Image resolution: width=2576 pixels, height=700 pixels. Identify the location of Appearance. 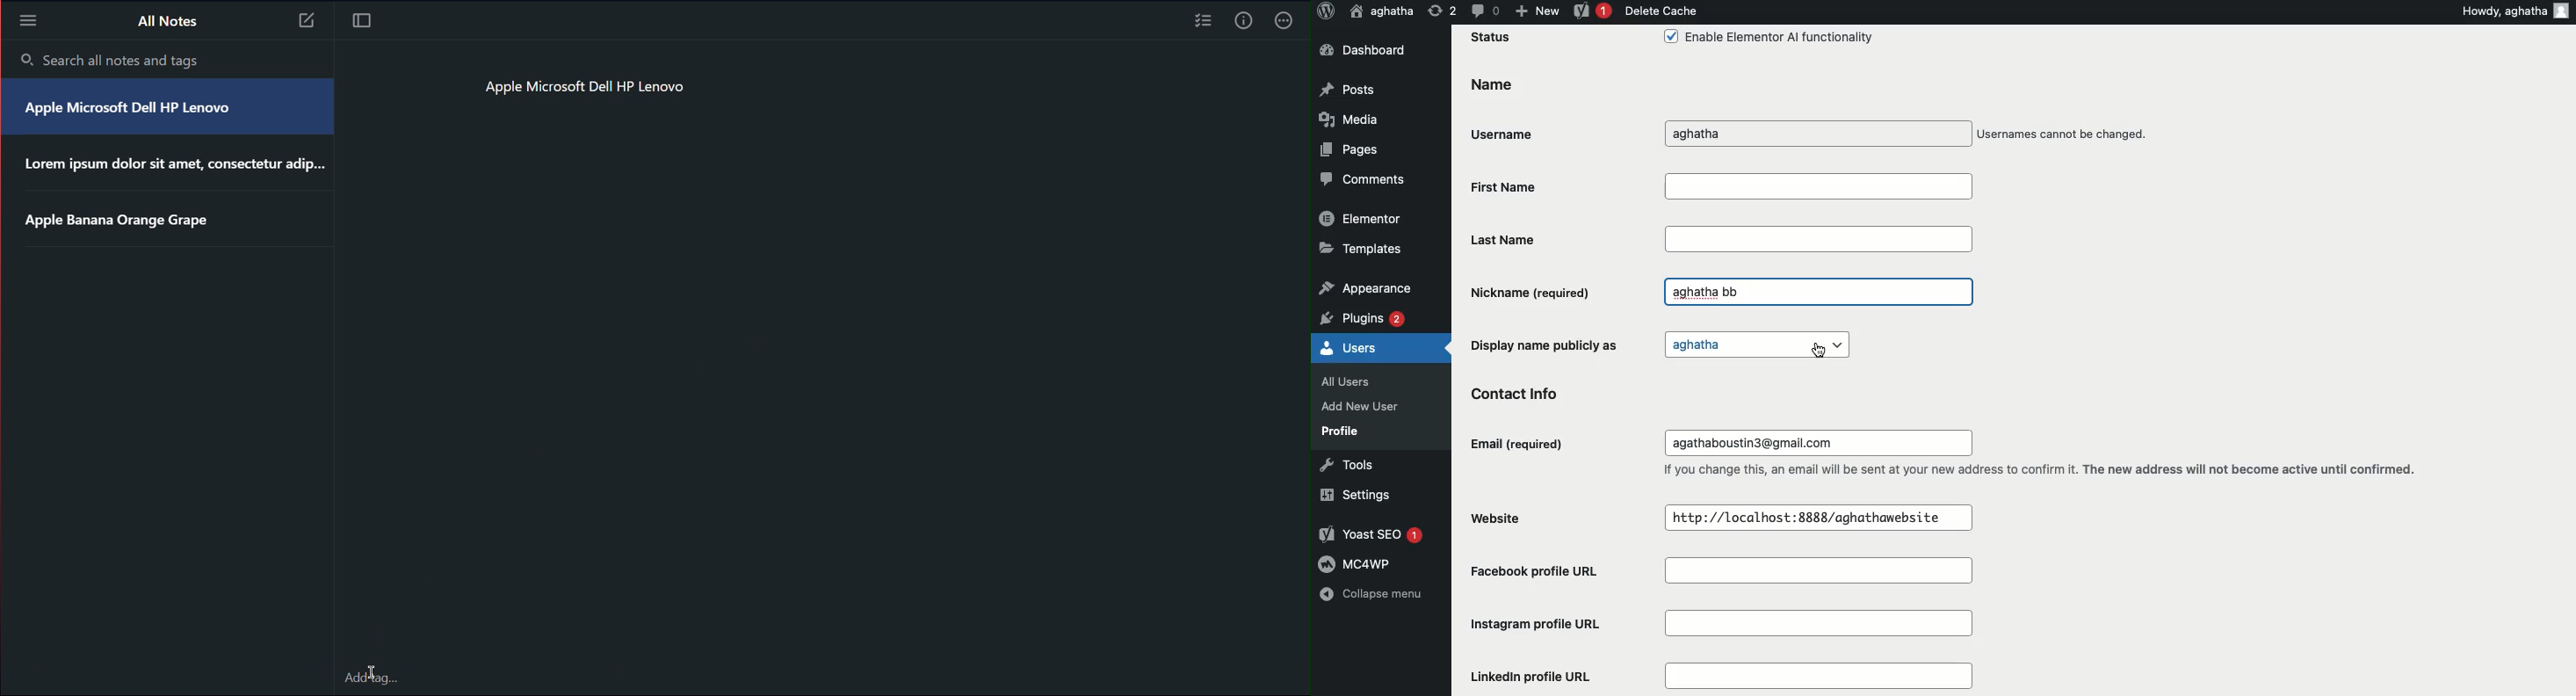
(1364, 286).